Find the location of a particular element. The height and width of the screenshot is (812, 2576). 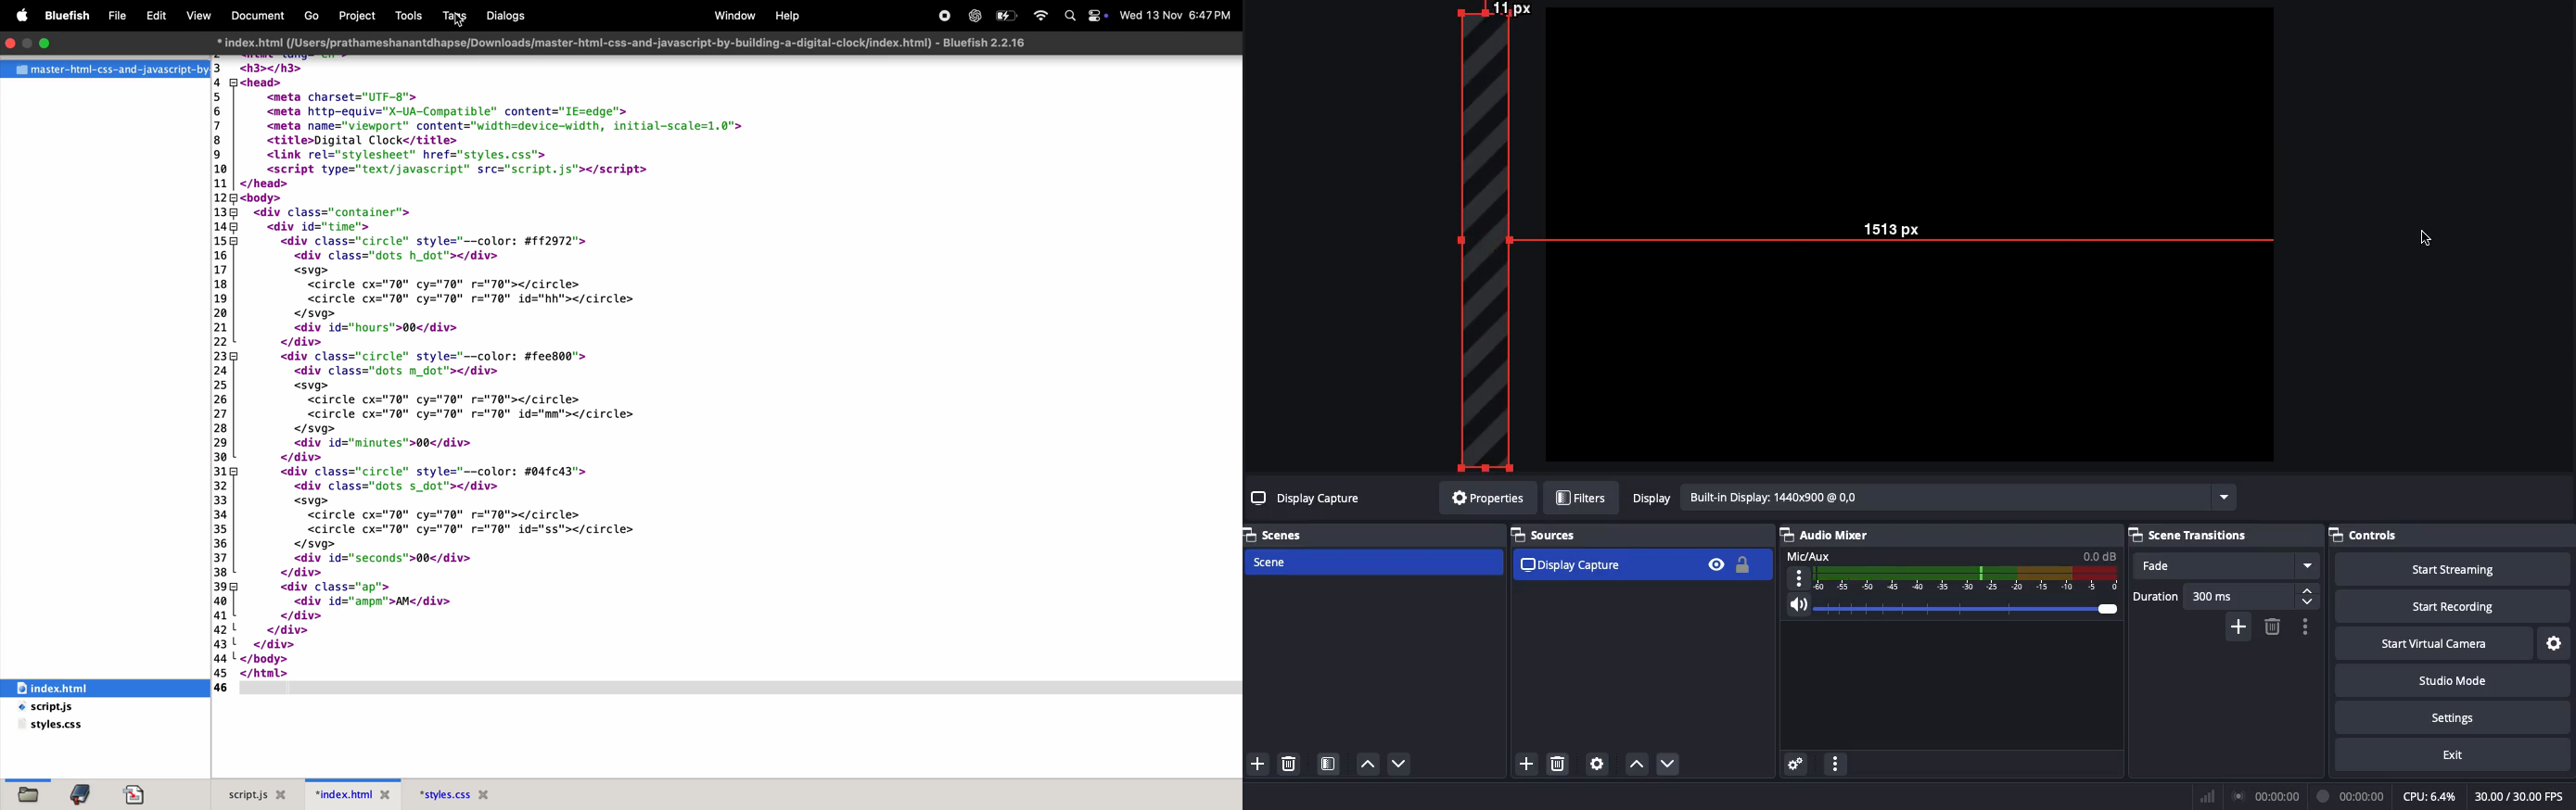

Move down is located at coordinates (1400, 764).